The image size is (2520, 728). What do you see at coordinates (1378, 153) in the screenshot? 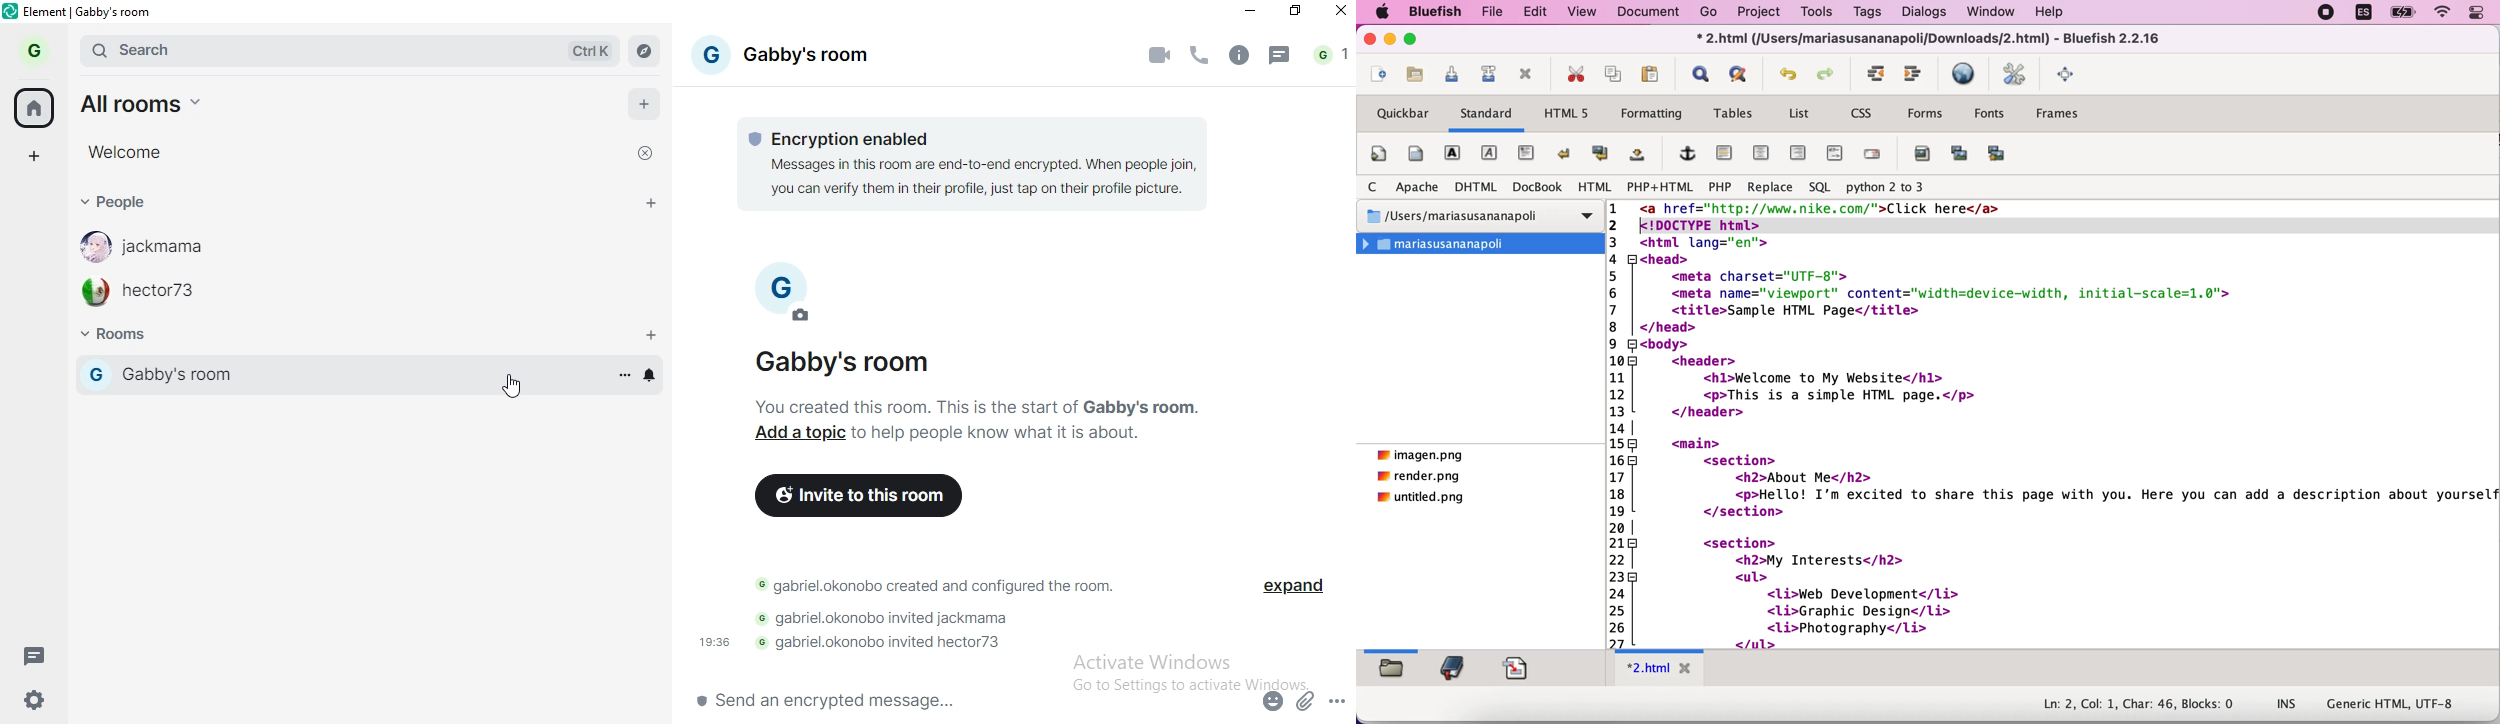
I see `quickstart` at bounding box center [1378, 153].